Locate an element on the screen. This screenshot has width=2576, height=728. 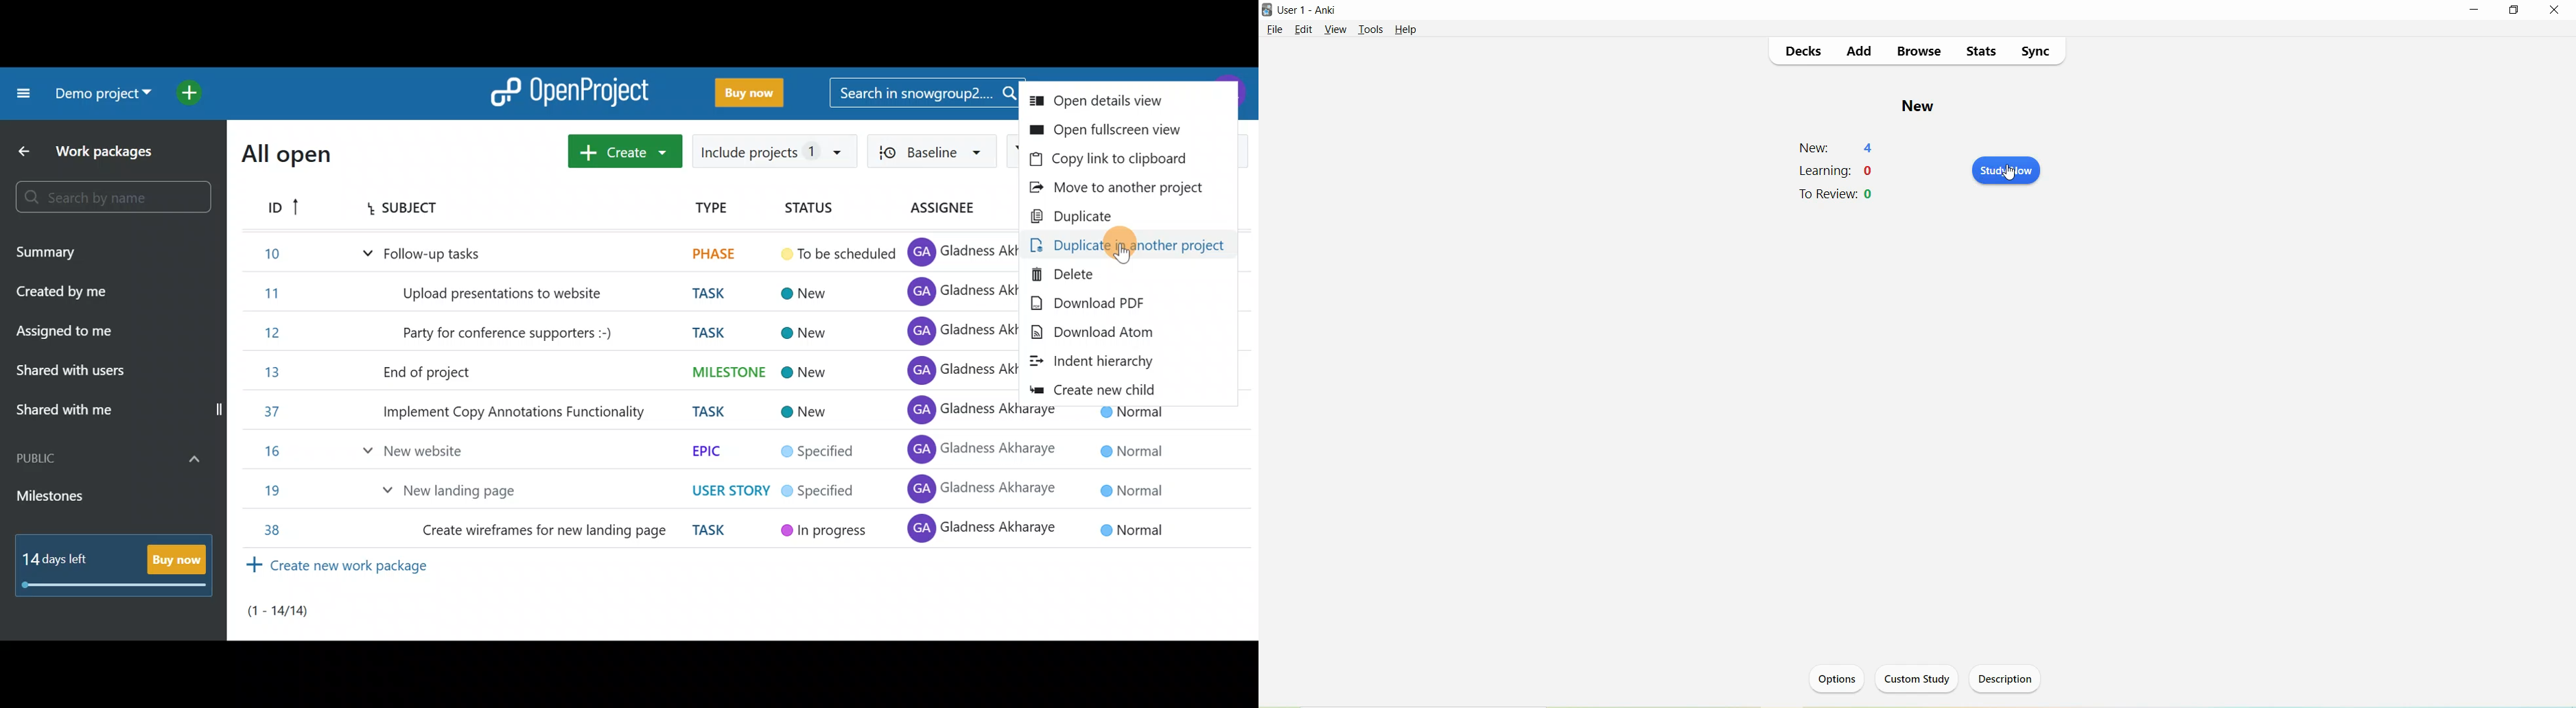
Baseline is located at coordinates (929, 149).